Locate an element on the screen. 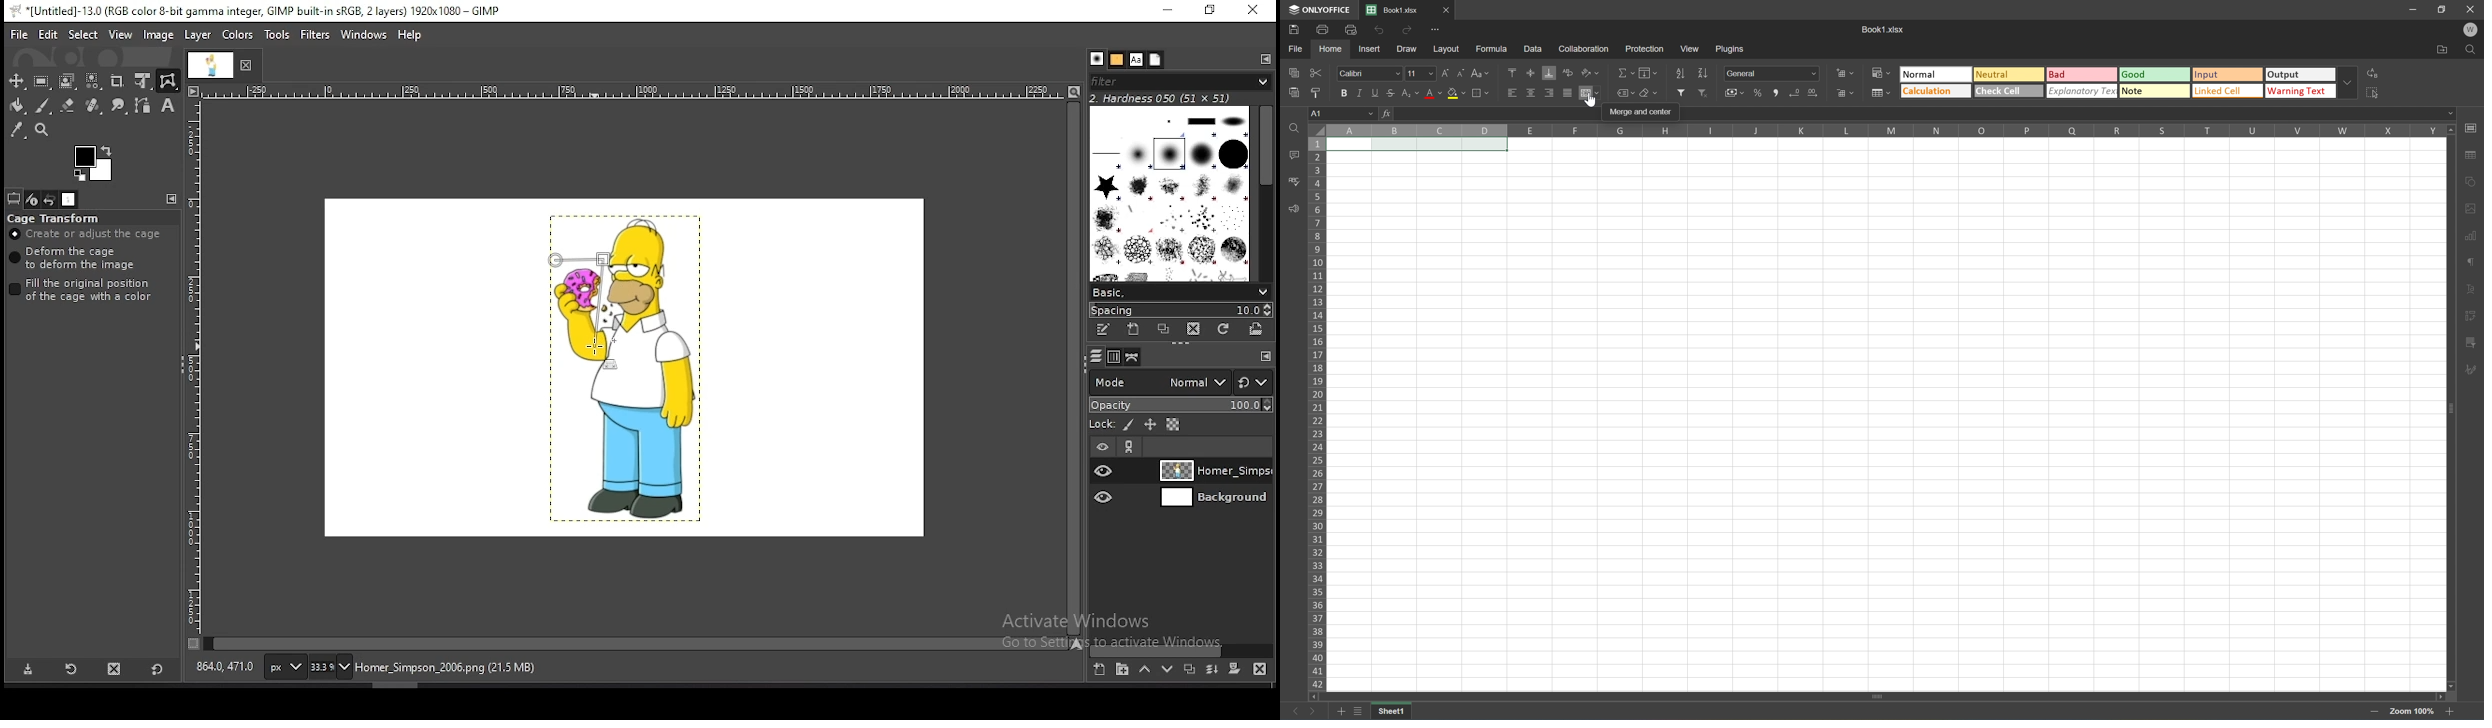 The width and height of the screenshot is (2492, 728). color picker tool is located at coordinates (17, 129).